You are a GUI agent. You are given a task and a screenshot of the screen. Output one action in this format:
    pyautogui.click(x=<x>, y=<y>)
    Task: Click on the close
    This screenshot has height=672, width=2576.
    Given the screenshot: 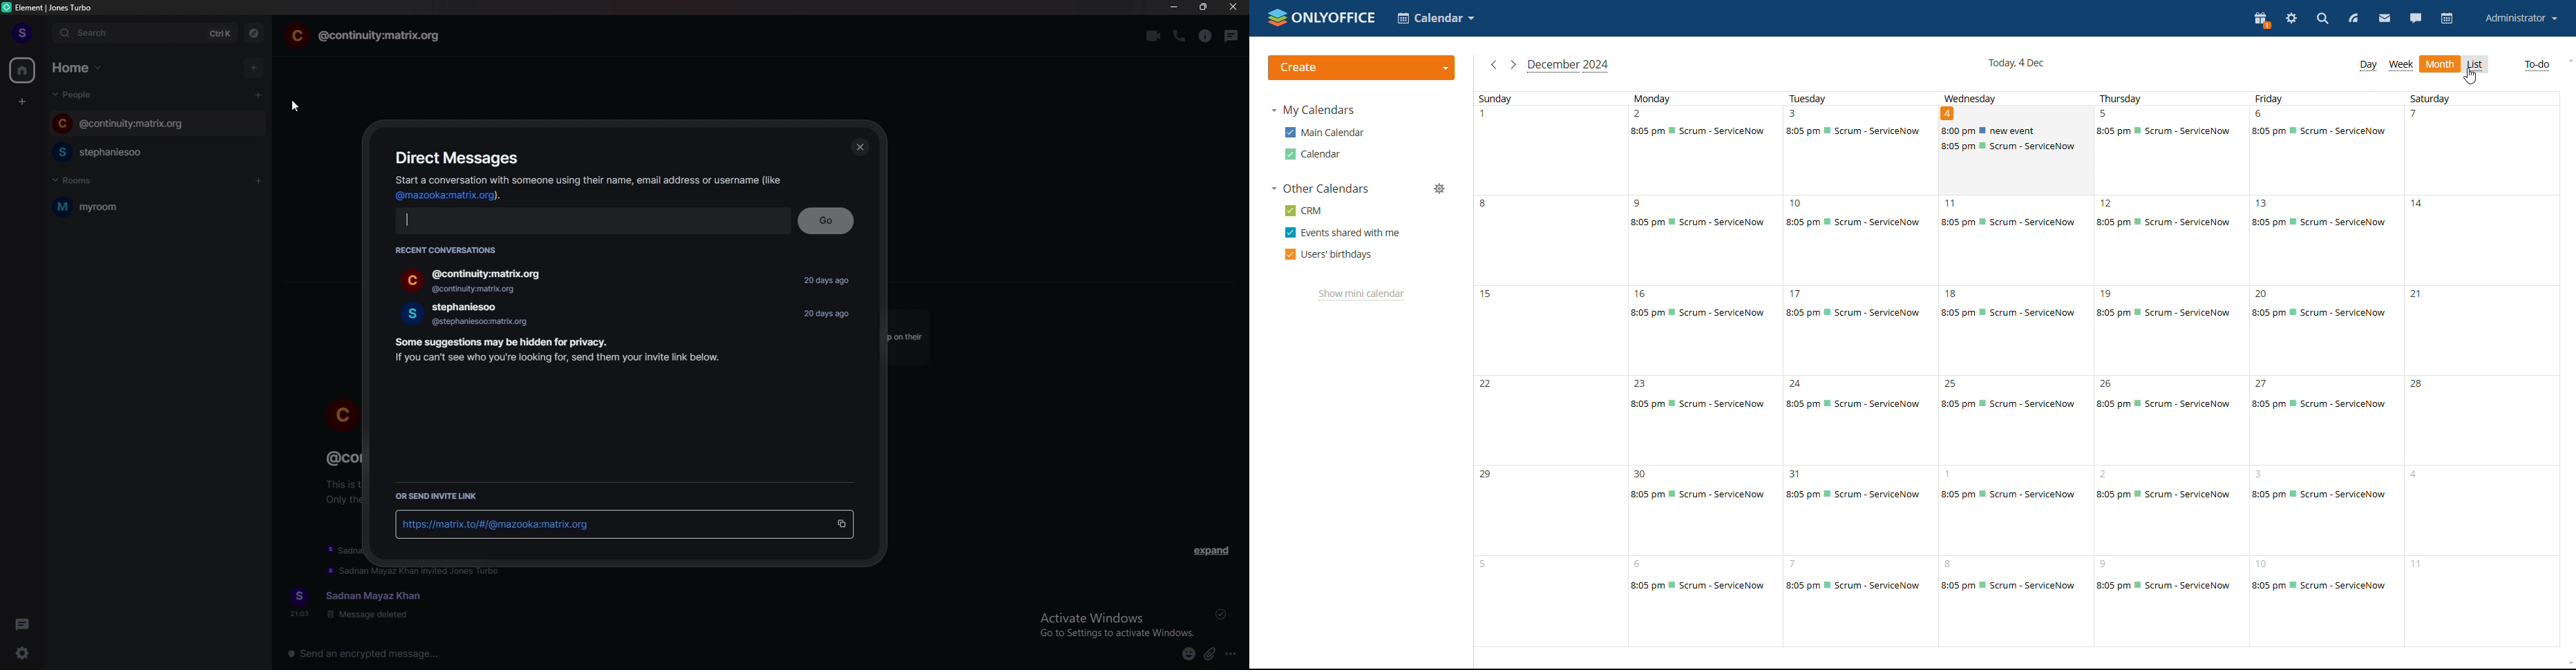 What is the action you would take?
    pyautogui.click(x=860, y=146)
    